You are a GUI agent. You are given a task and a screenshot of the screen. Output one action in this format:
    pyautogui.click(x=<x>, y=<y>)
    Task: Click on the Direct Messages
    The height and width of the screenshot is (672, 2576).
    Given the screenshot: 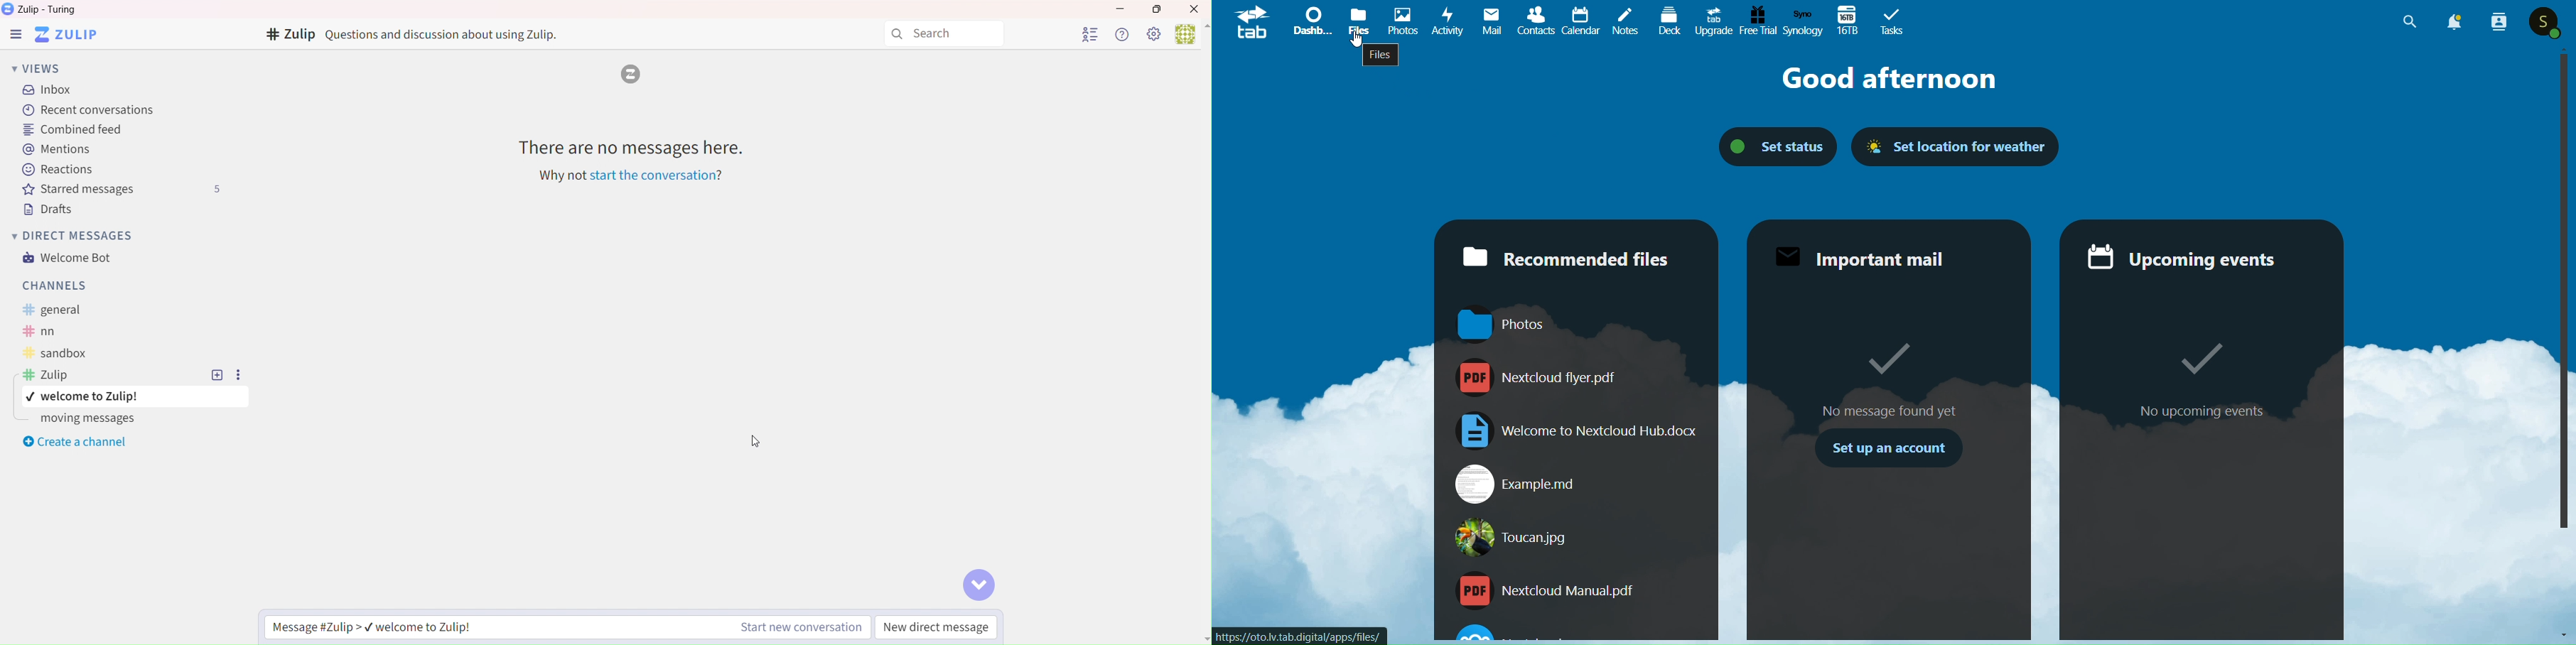 What is the action you would take?
    pyautogui.click(x=70, y=235)
    